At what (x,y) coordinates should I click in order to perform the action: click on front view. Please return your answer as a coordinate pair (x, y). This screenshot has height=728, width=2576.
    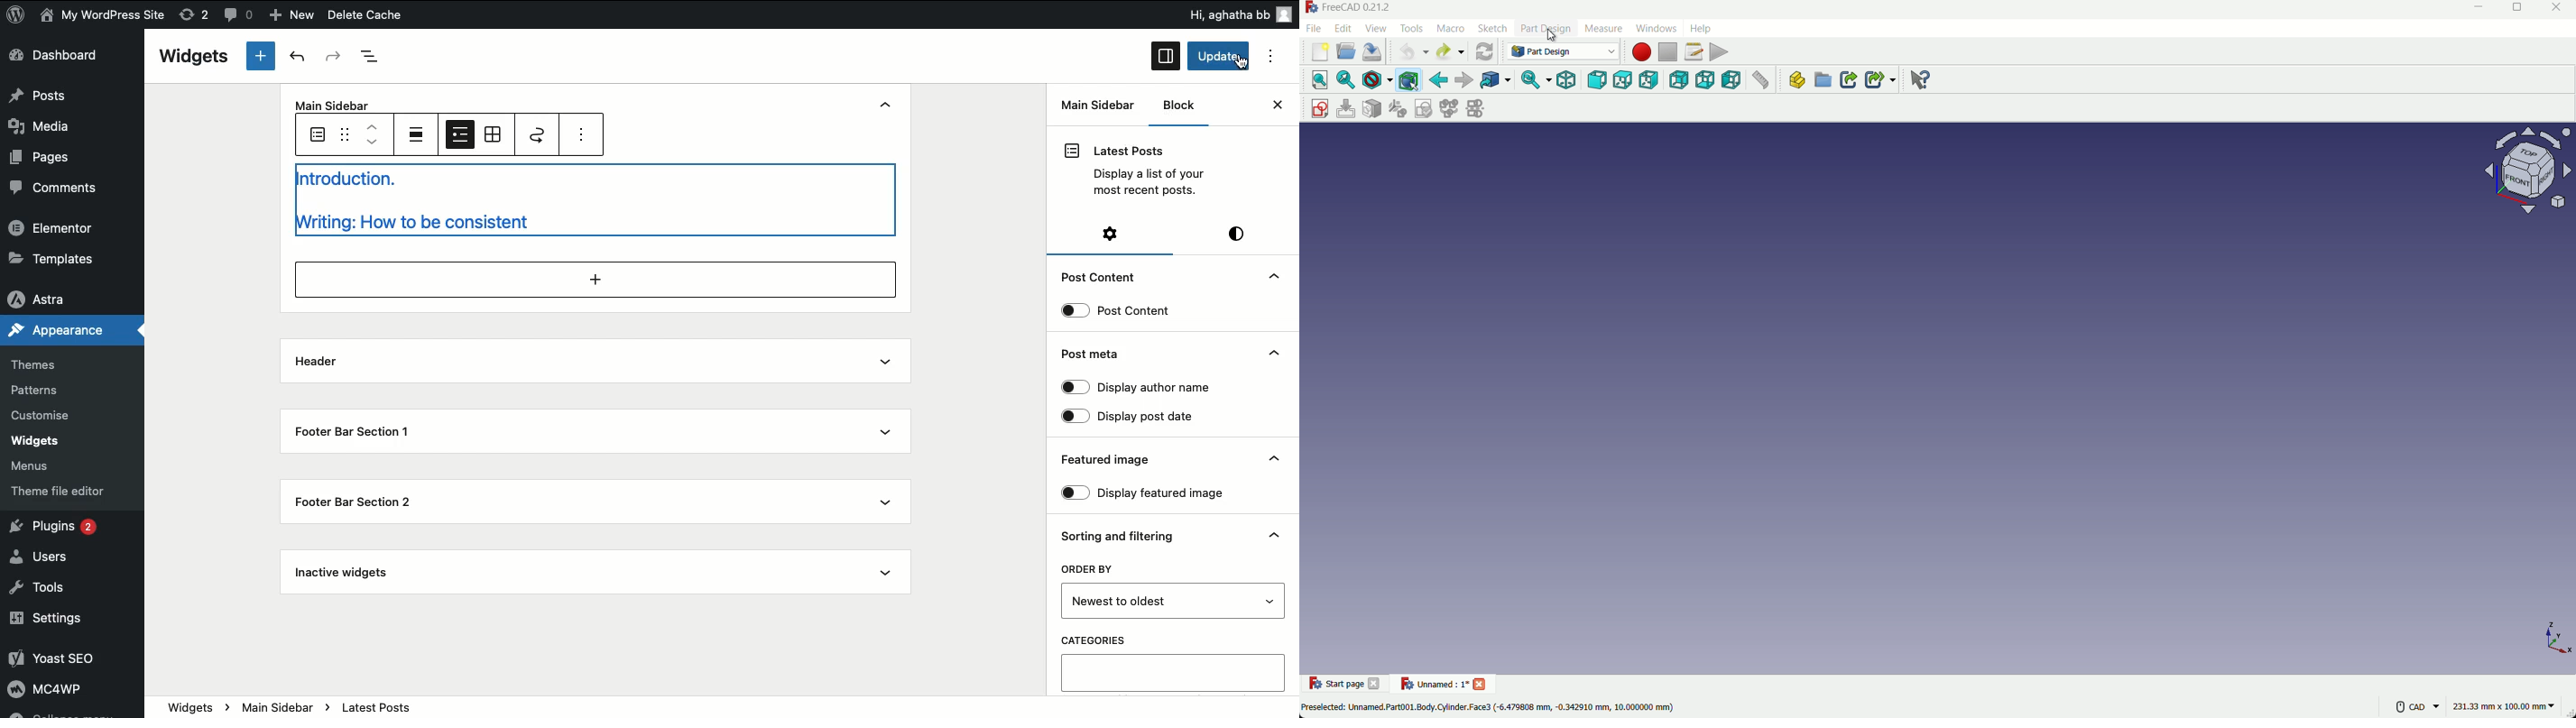
    Looking at the image, I should click on (1599, 80).